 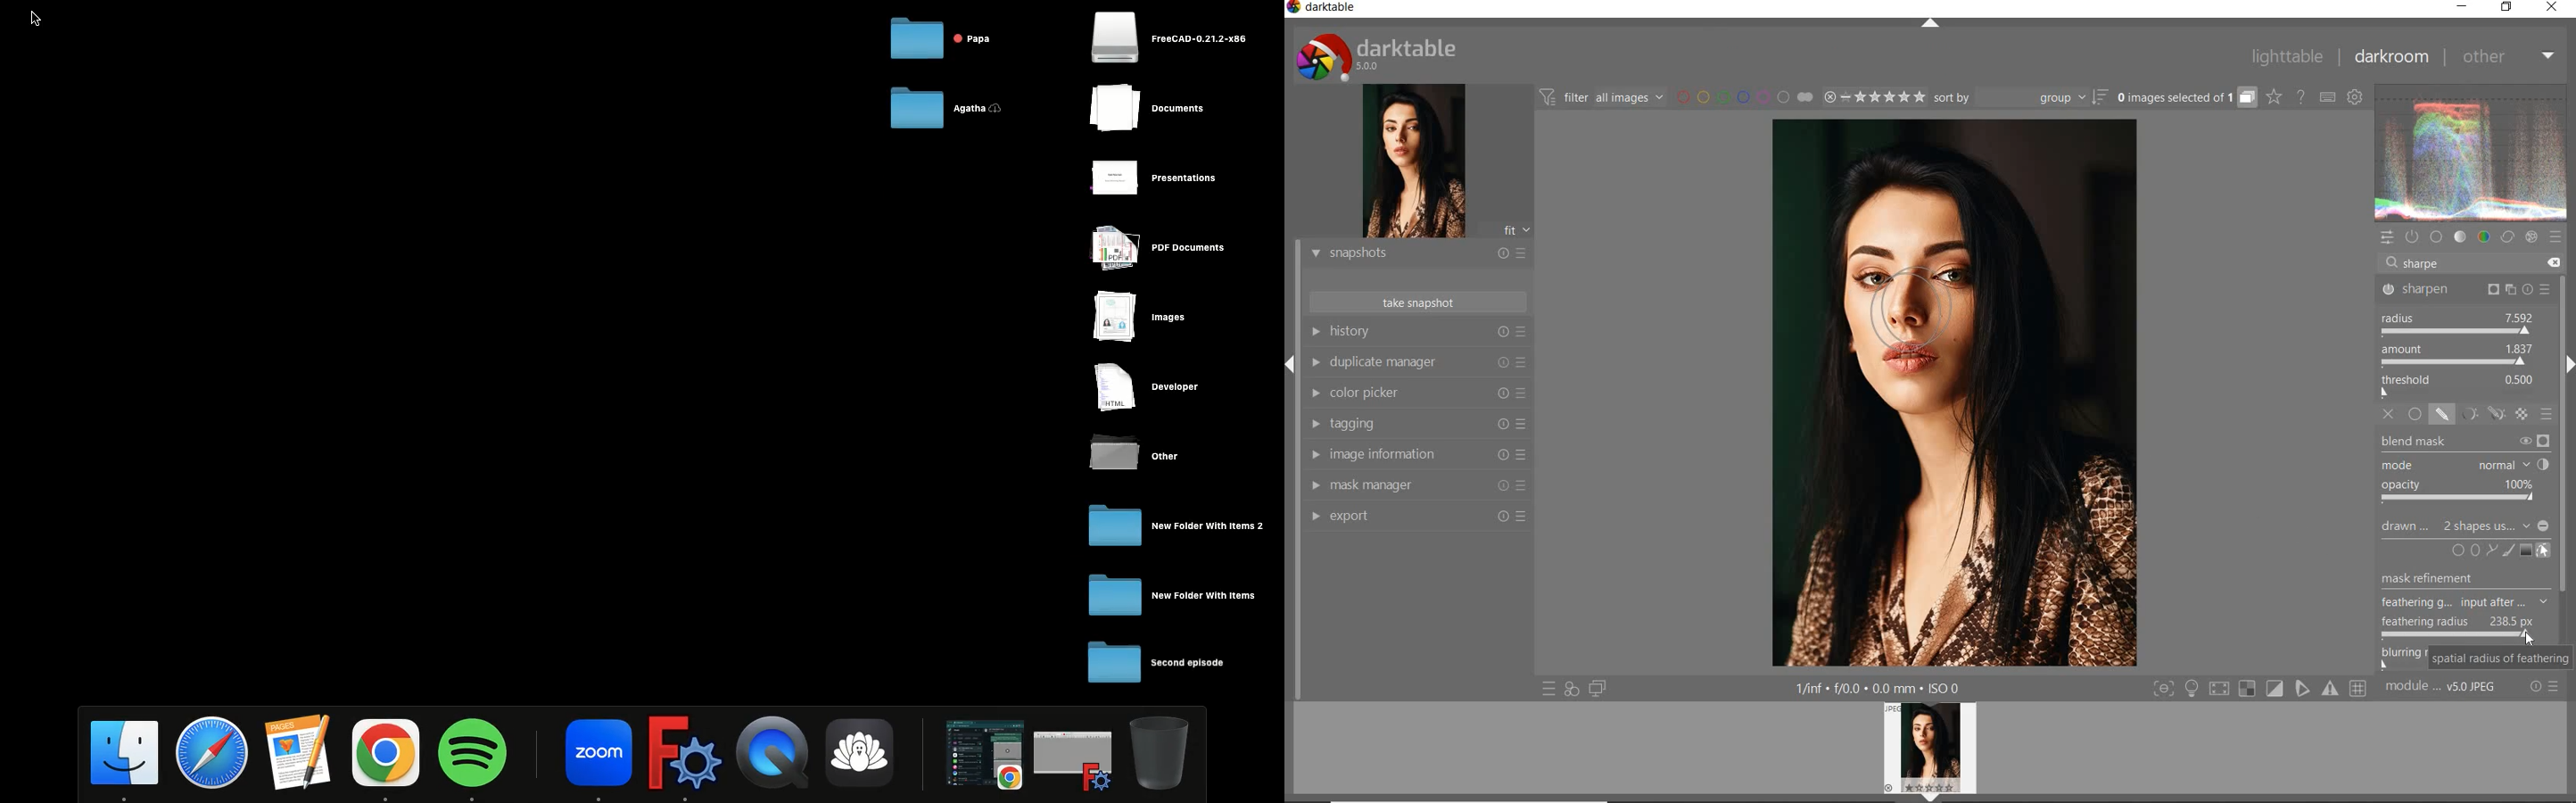 I want to click on set keyboard shortcuts, so click(x=2326, y=98).